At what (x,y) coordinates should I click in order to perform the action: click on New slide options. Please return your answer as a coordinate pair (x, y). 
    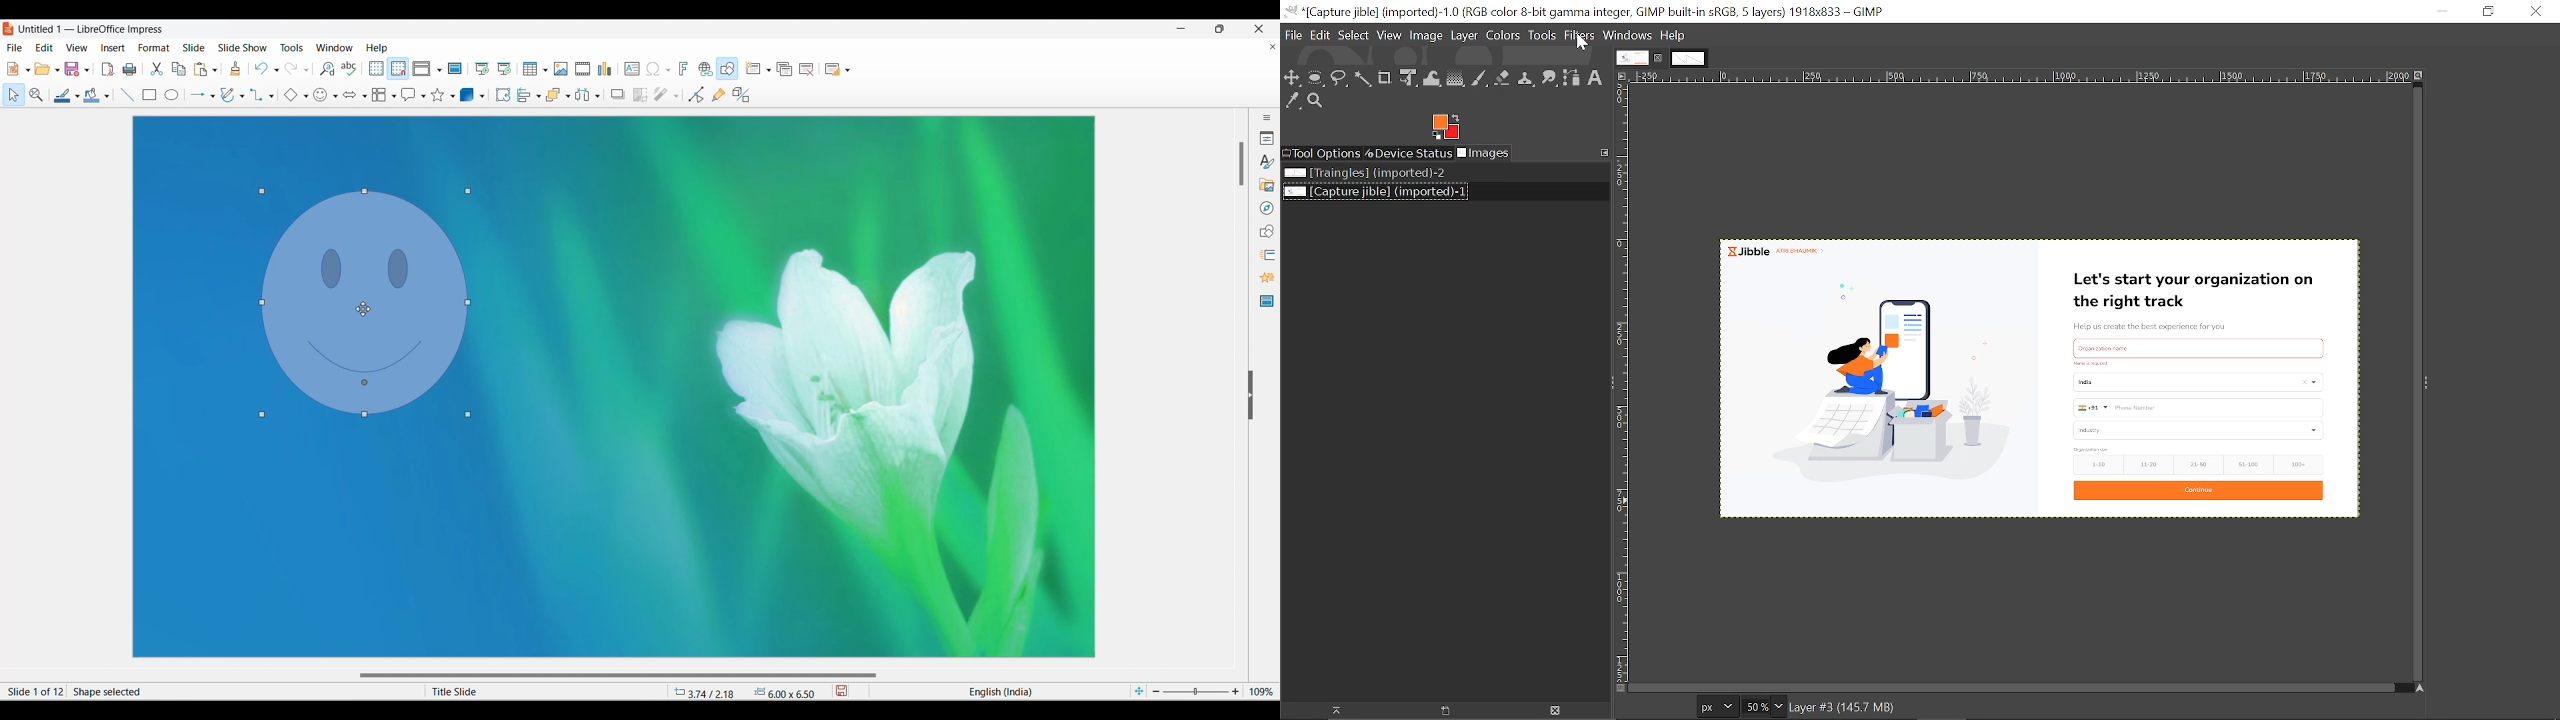
    Looking at the image, I should click on (769, 70).